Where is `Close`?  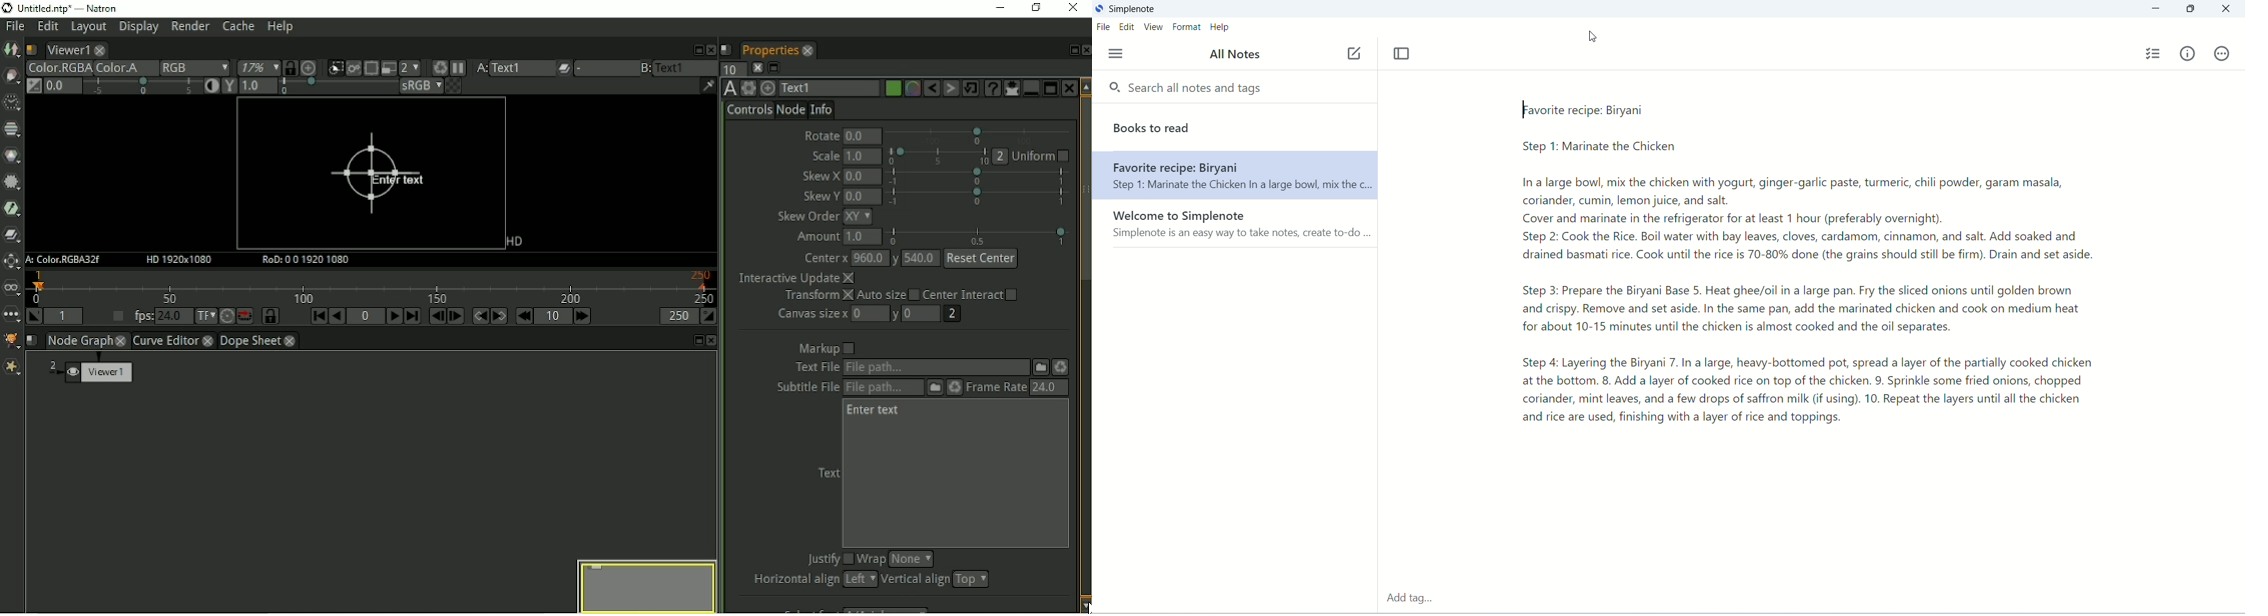 Close is located at coordinates (1068, 88).